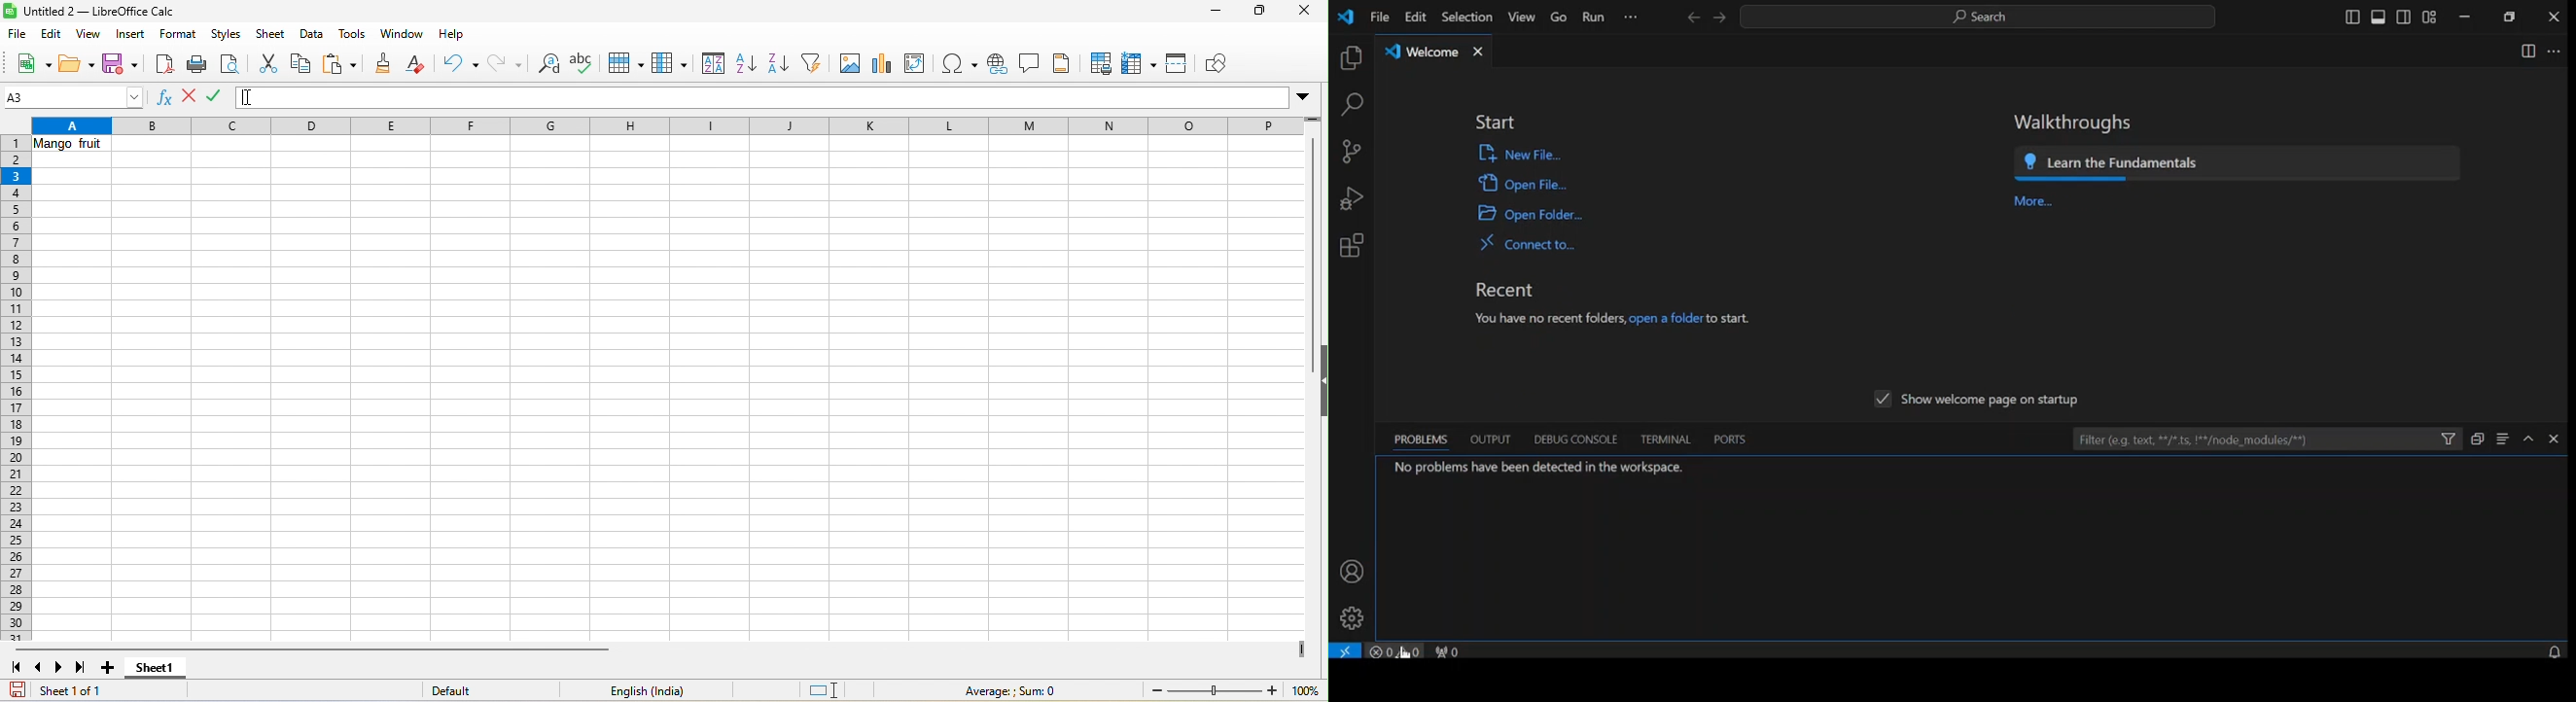 Image resolution: width=2576 pixels, height=728 pixels. Describe the element at coordinates (585, 62) in the screenshot. I see `spelling` at that location.